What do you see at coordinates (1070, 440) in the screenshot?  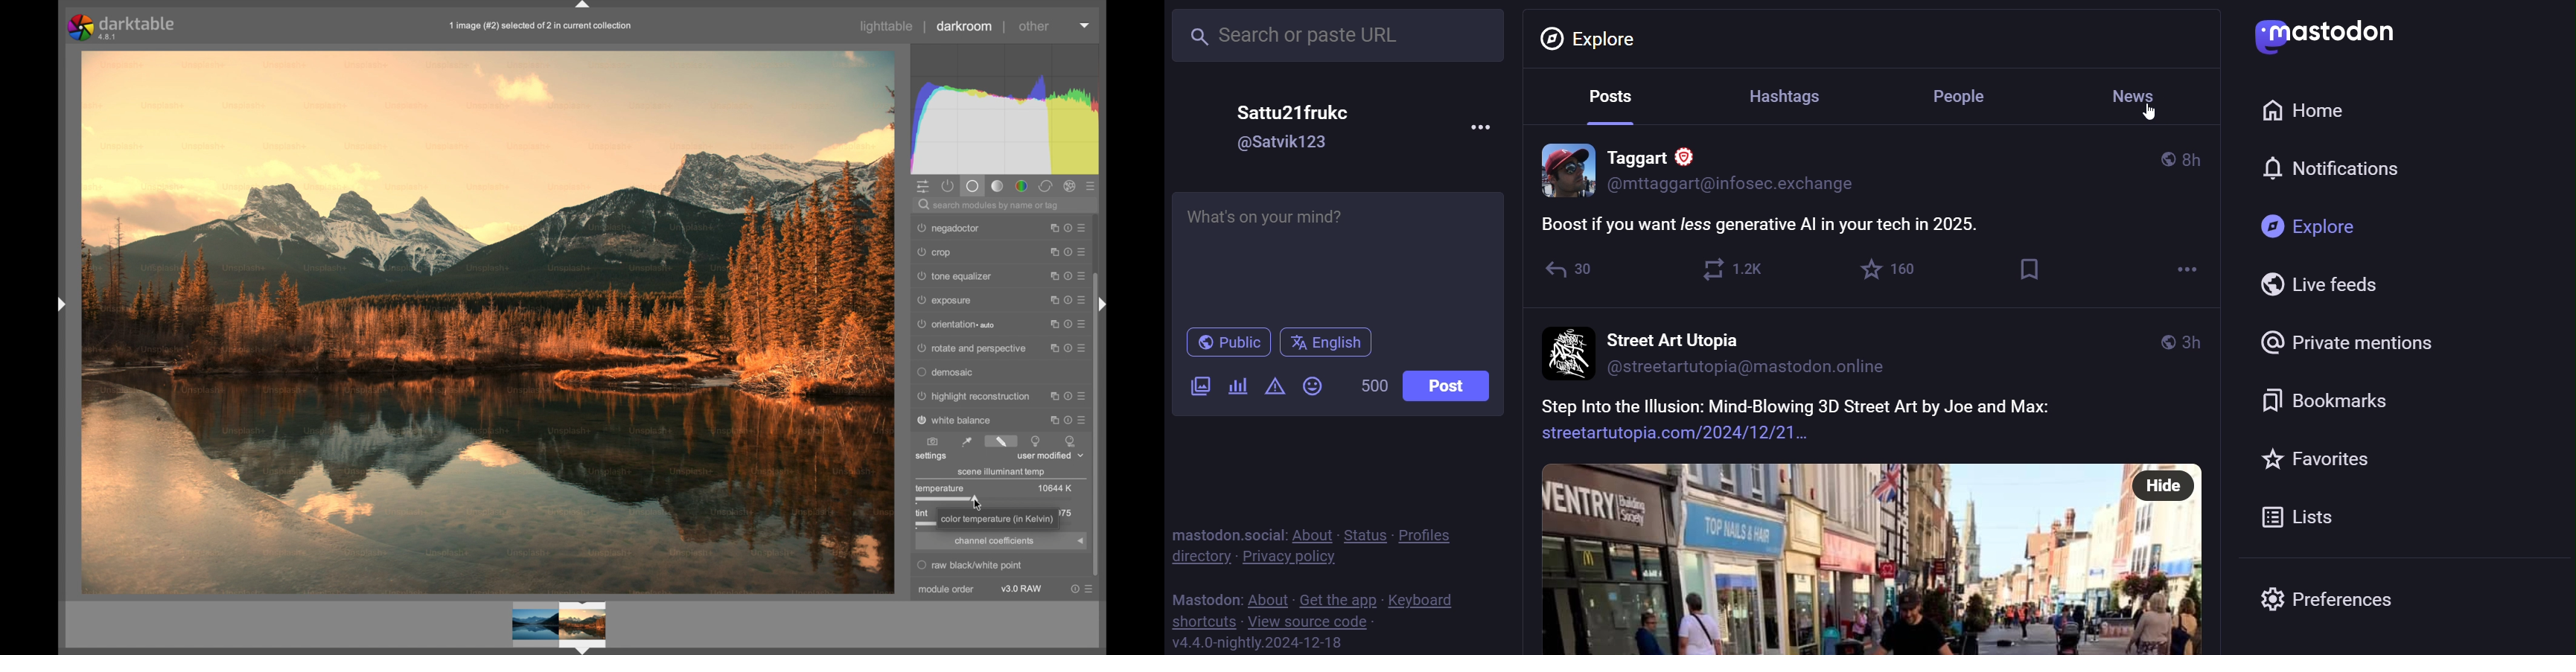 I see `set white balance` at bounding box center [1070, 440].